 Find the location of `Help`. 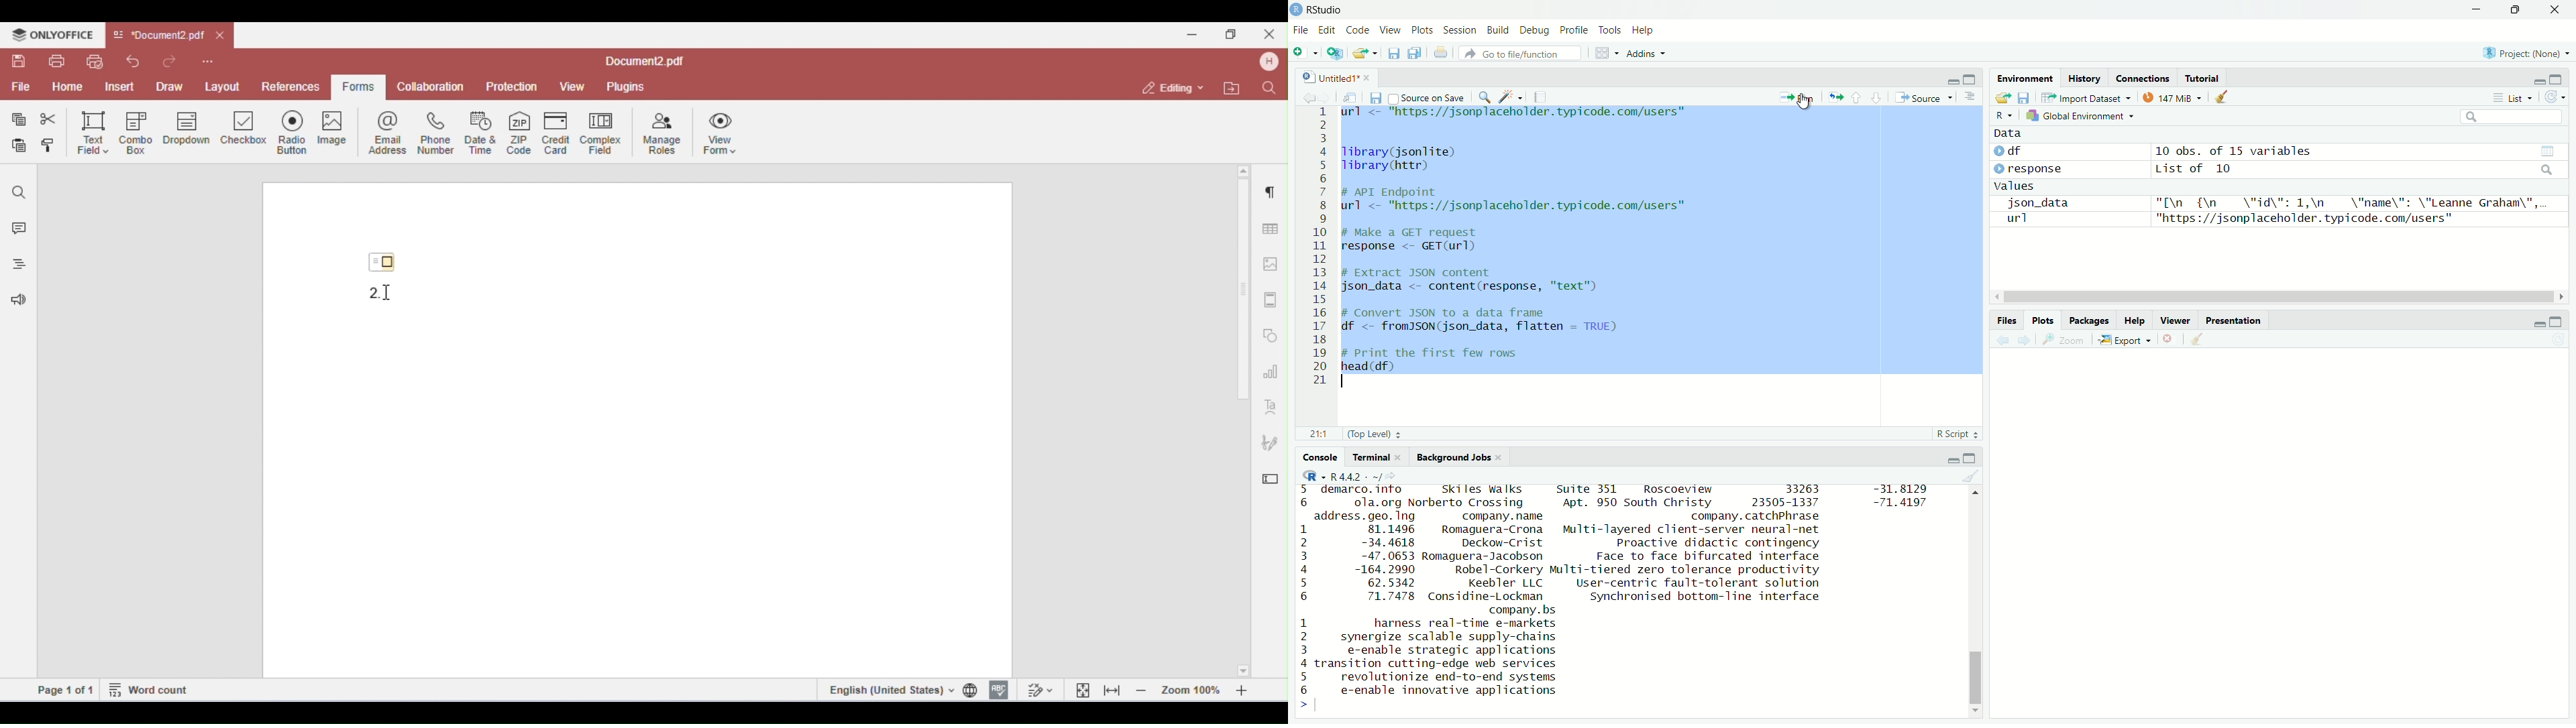

Help is located at coordinates (2135, 321).